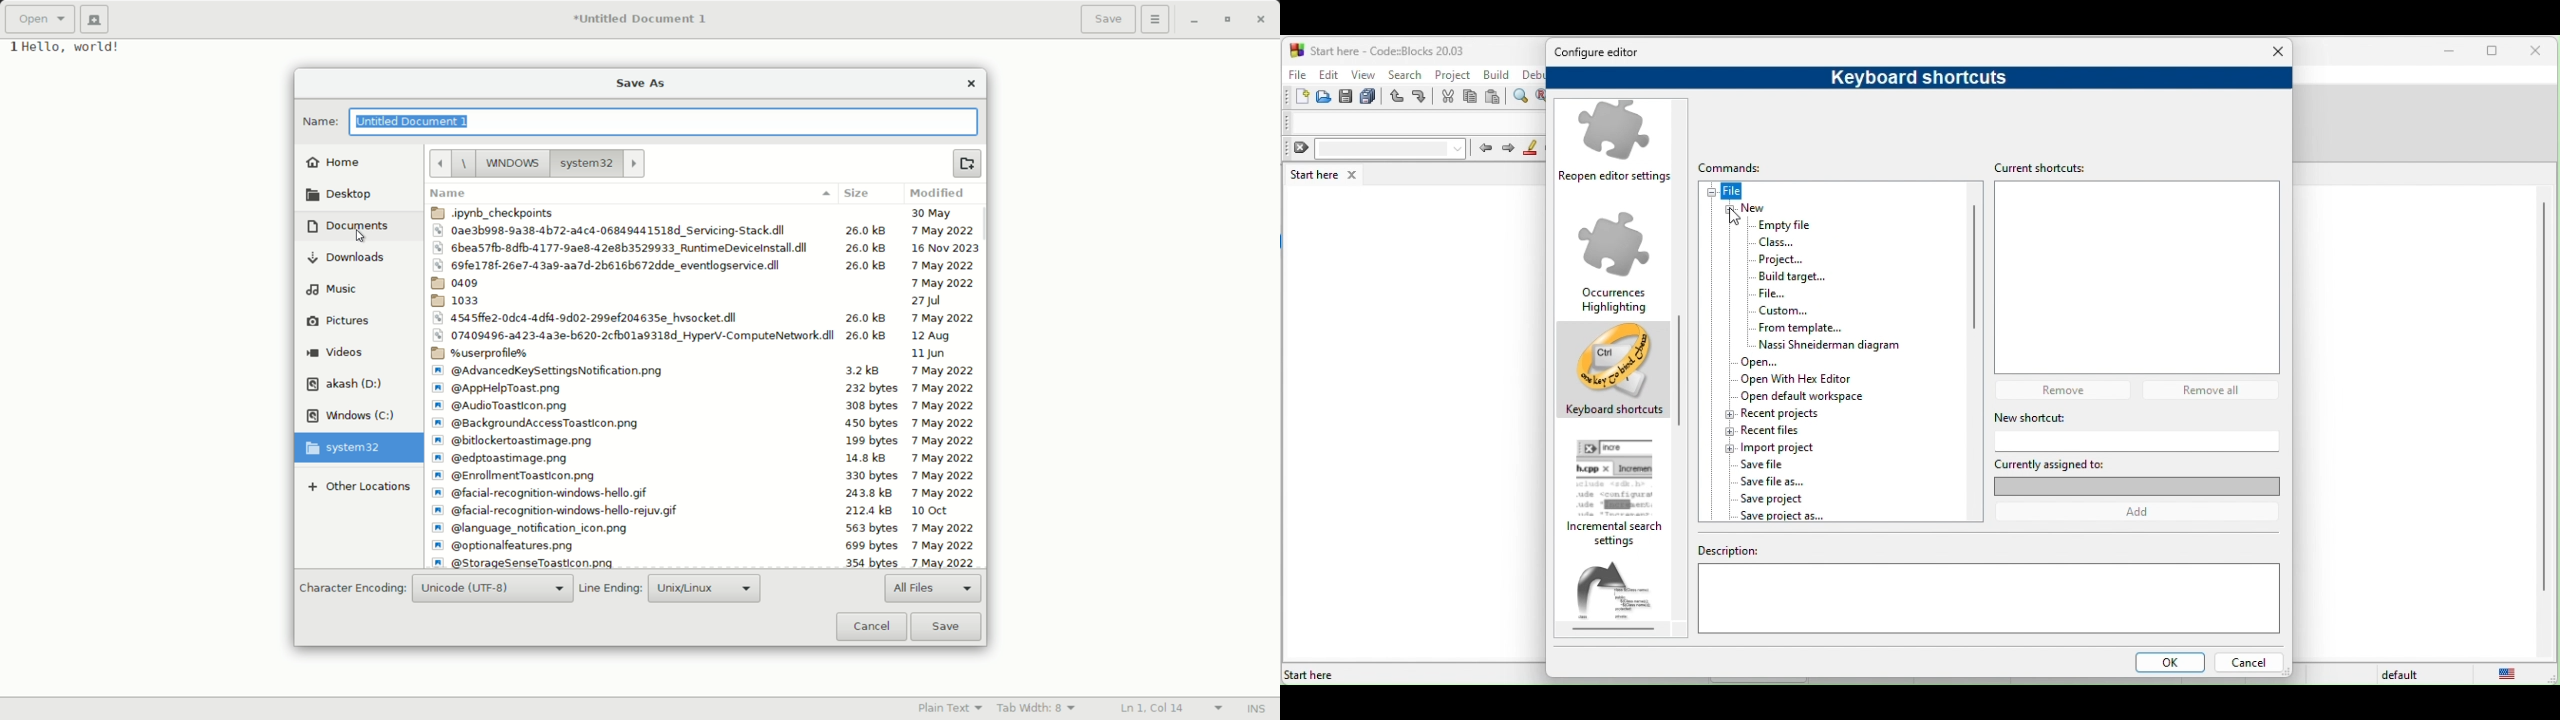 The height and width of the screenshot is (728, 2576). I want to click on save project as, so click(1781, 516).